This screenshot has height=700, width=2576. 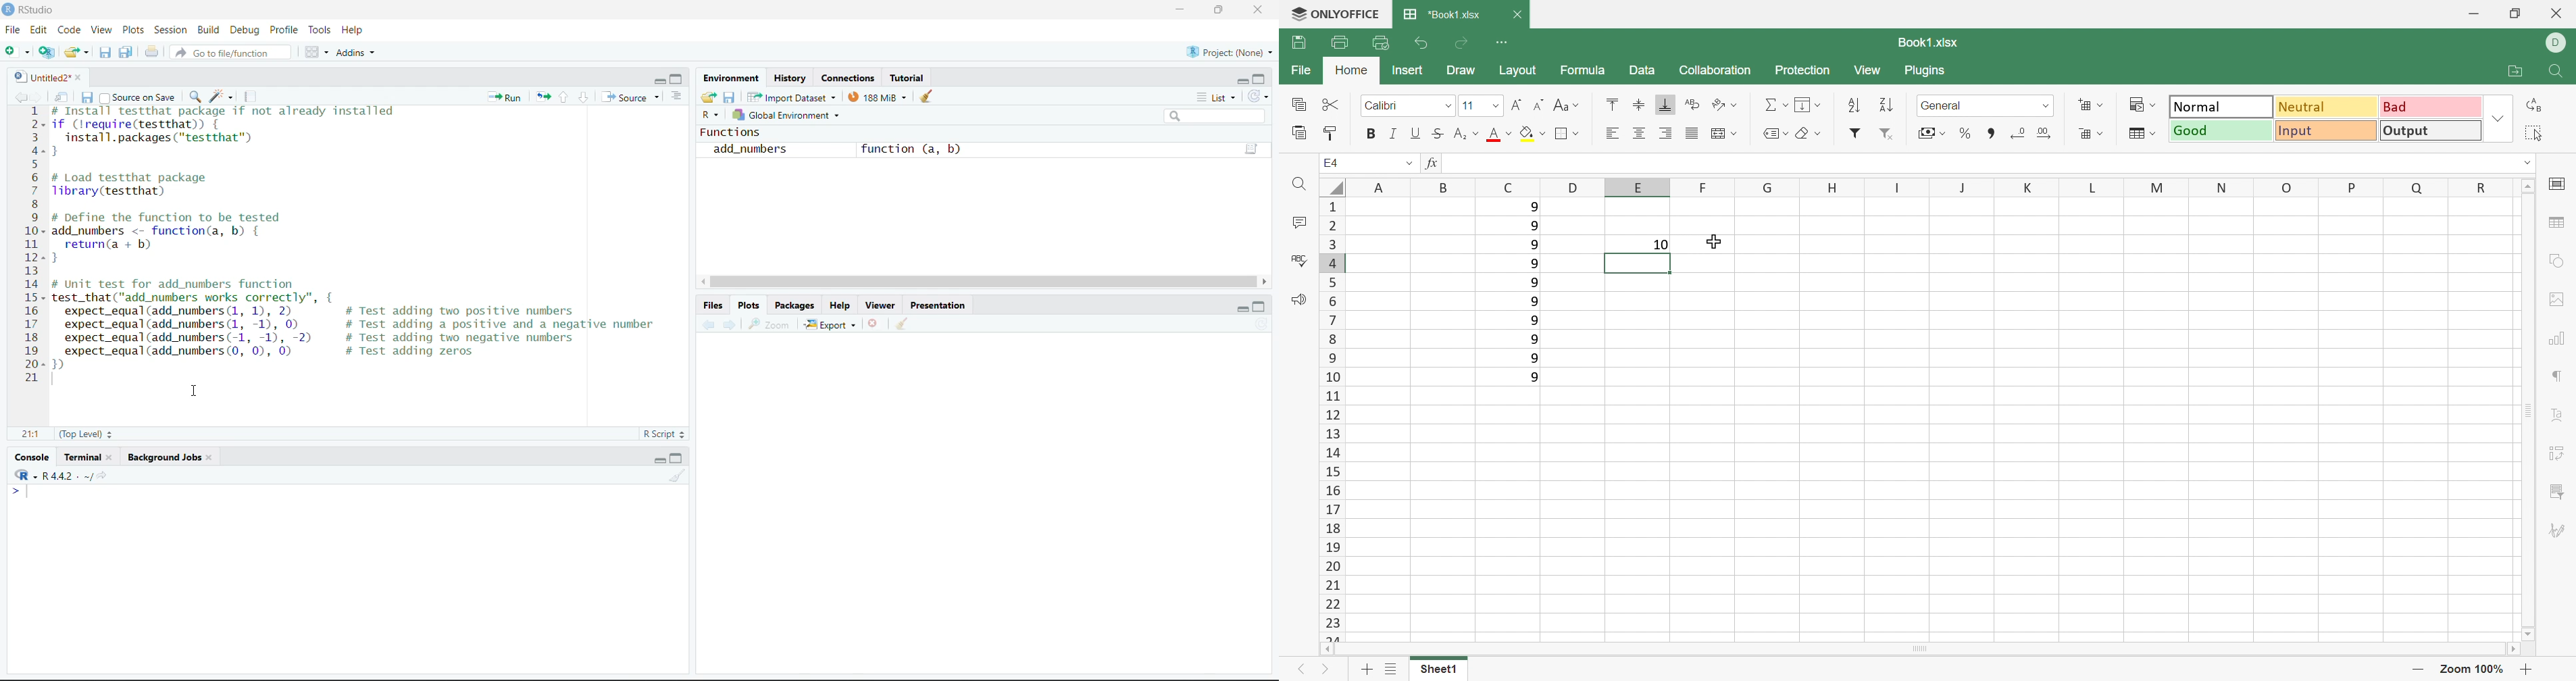 I want to click on minimize, so click(x=660, y=458).